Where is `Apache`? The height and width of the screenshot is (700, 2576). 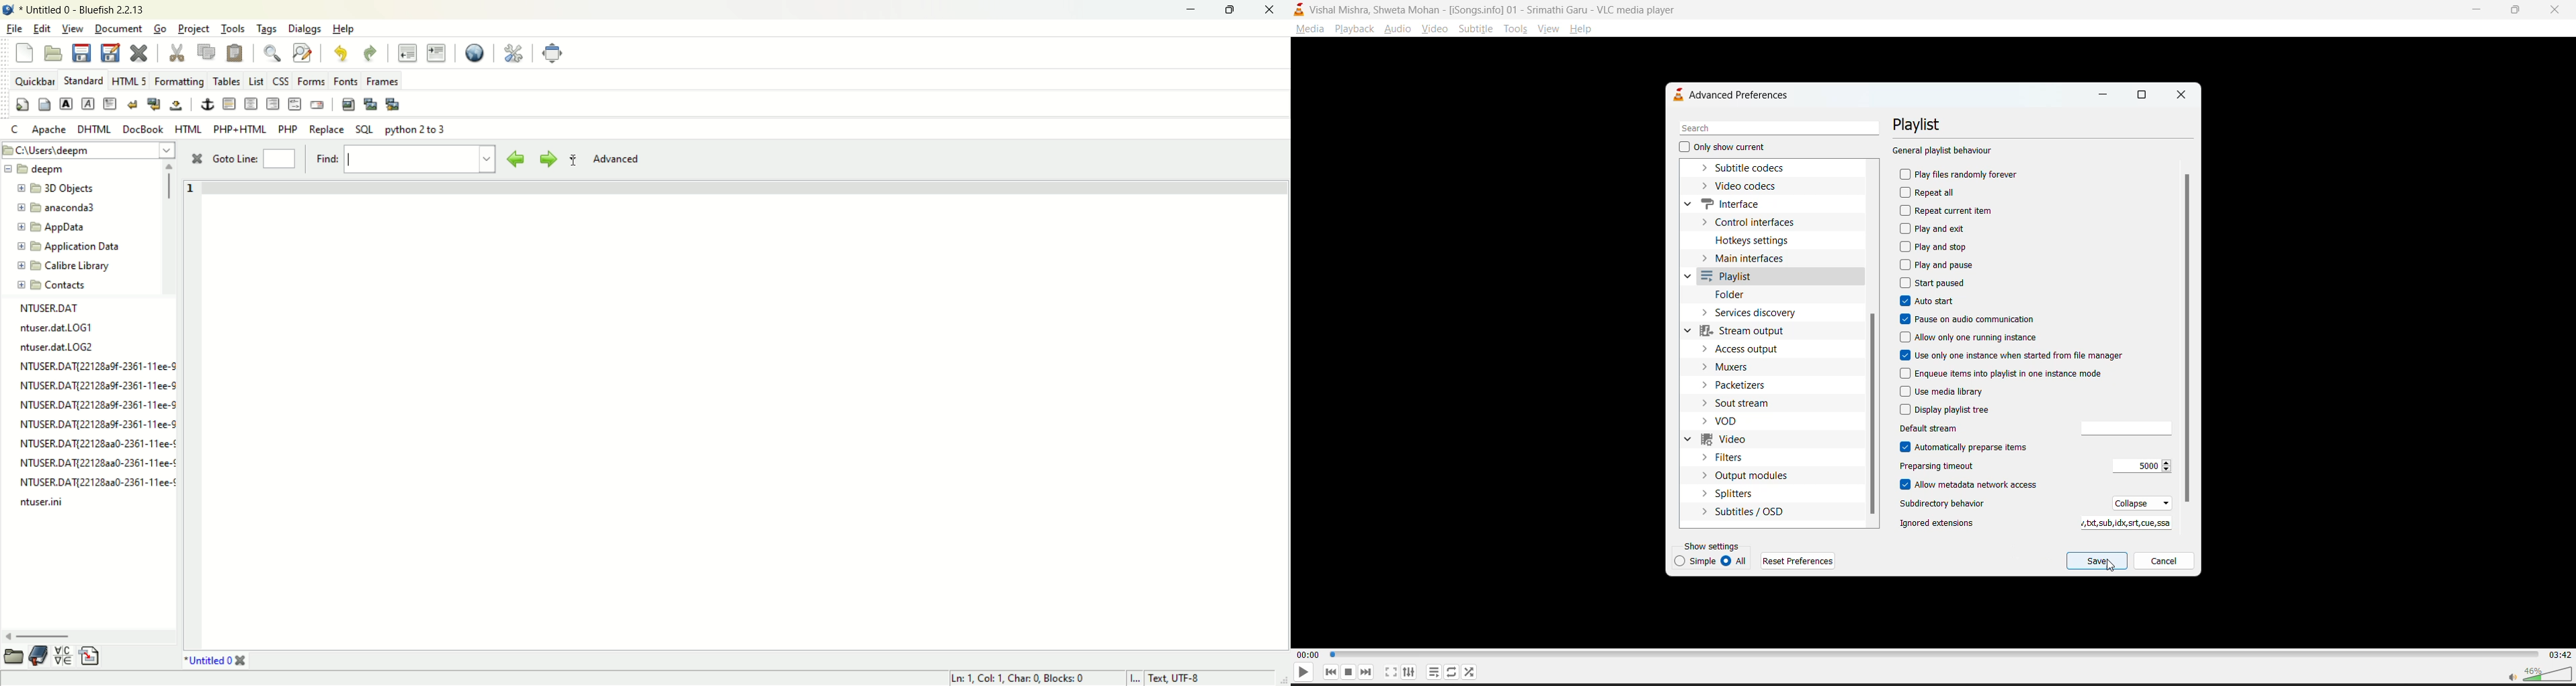
Apache is located at coordinates (48, 128).